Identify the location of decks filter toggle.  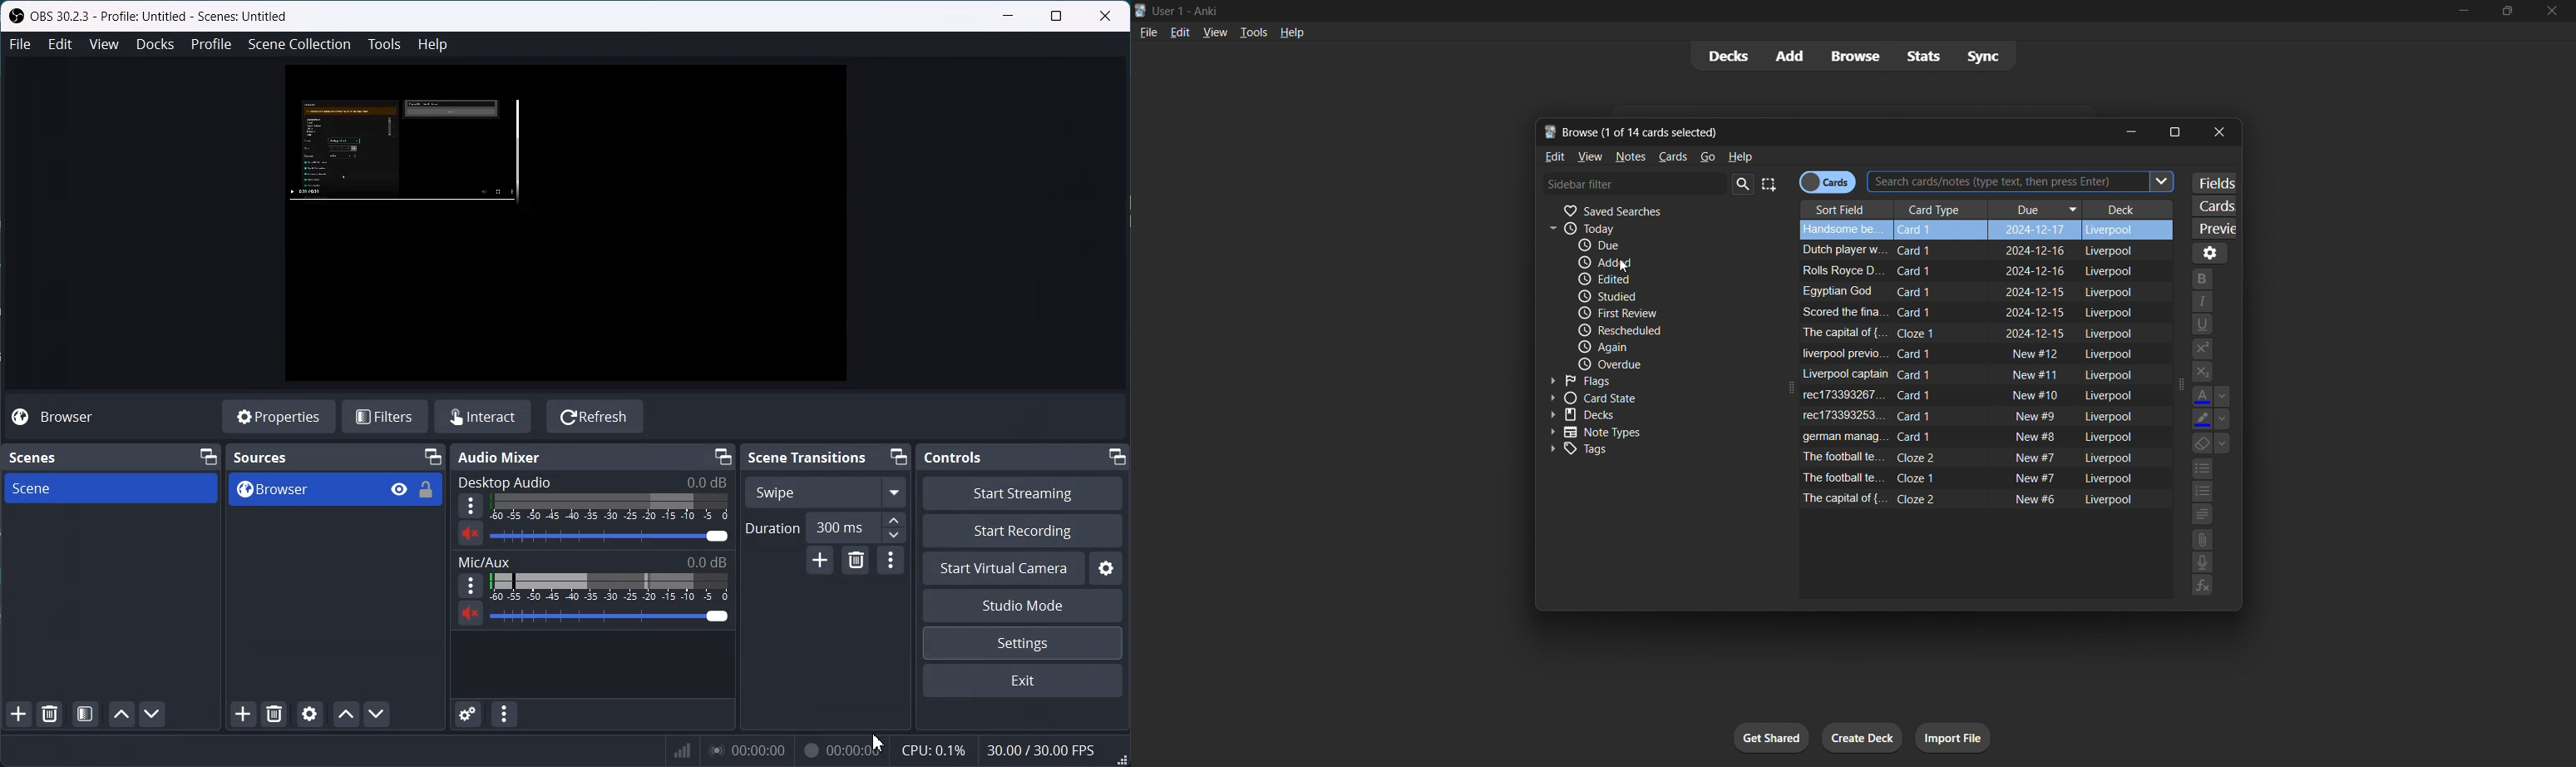
(1646, 417).